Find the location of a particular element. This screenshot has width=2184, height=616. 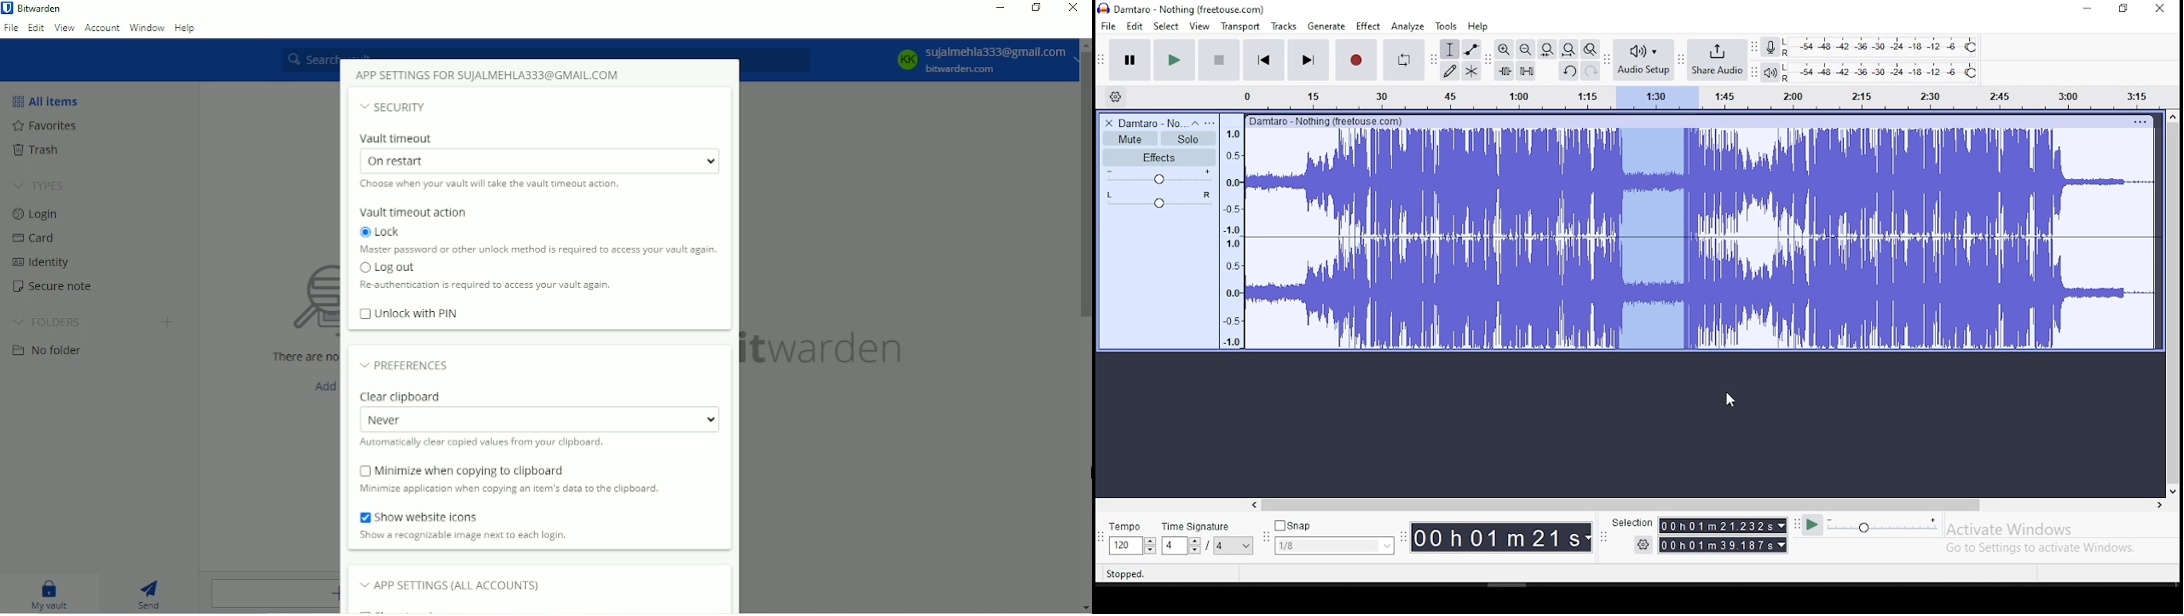

Trash is located at coordinates (36, 150).